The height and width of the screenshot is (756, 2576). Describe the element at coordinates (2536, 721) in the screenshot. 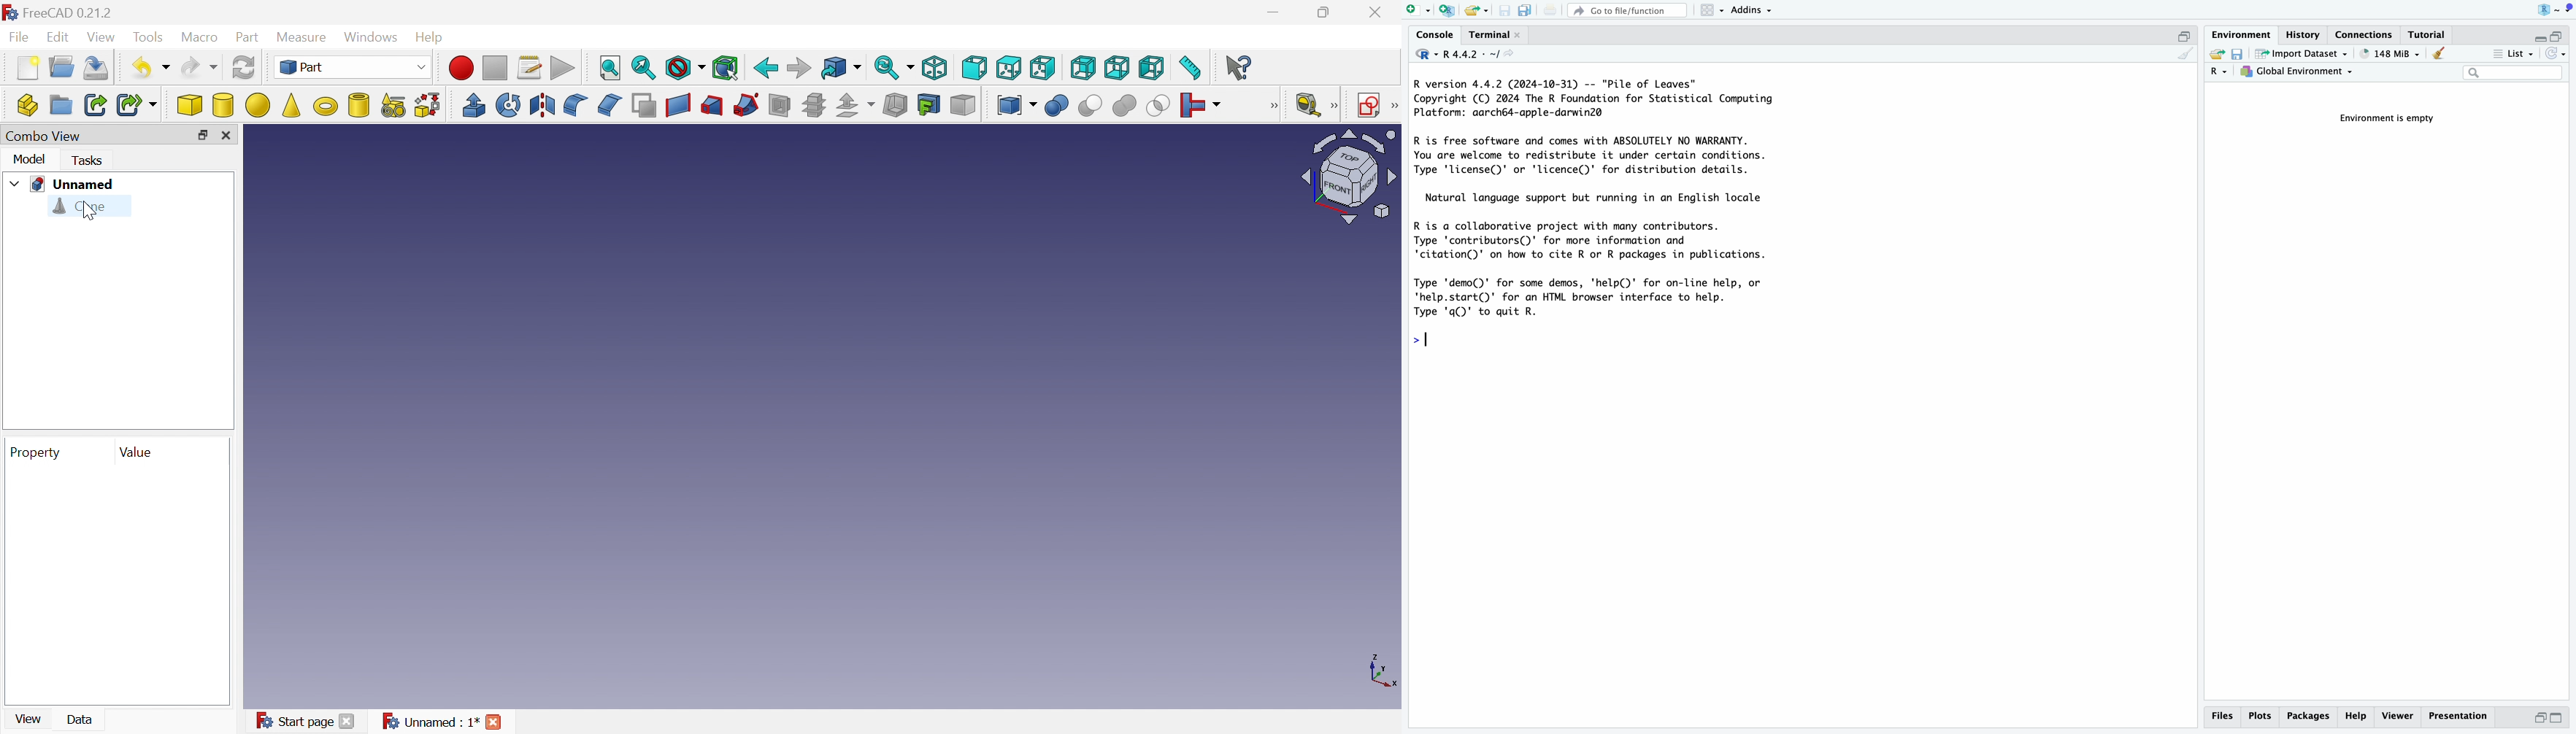

I see `minimize` at that location.